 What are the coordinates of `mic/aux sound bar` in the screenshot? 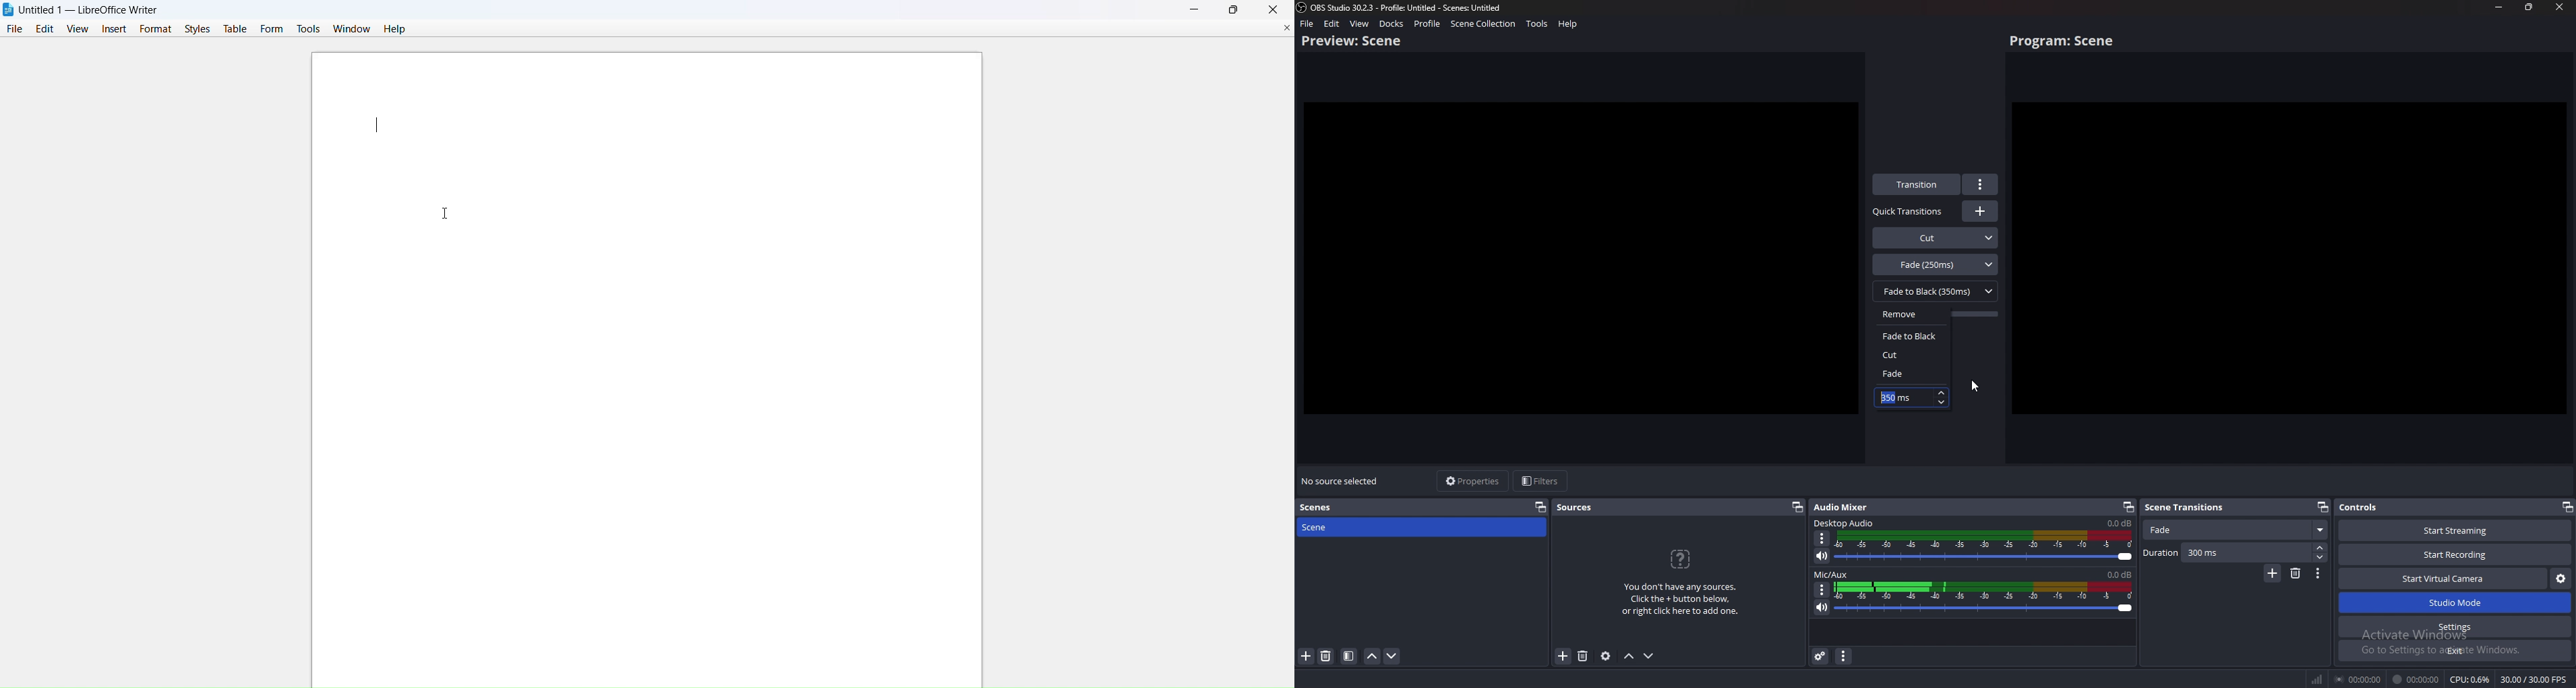 It's located at (1985, 599).